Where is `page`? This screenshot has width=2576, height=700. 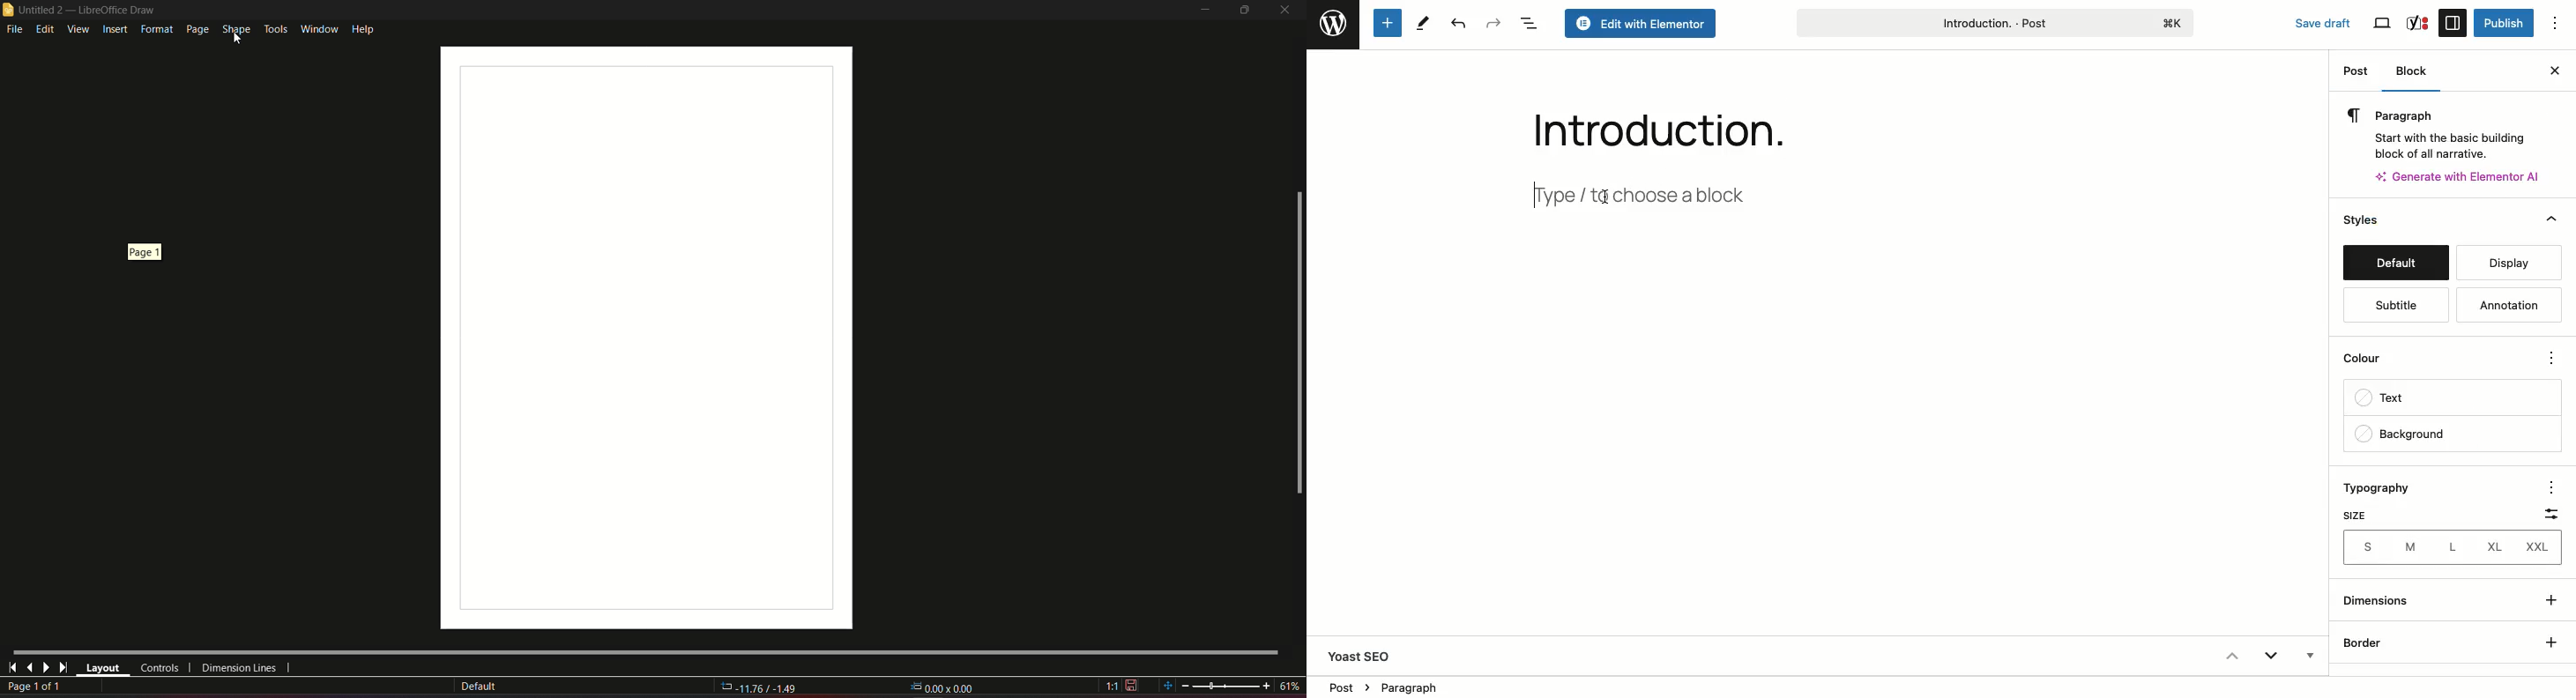 page is located at coordinates (196, 29).